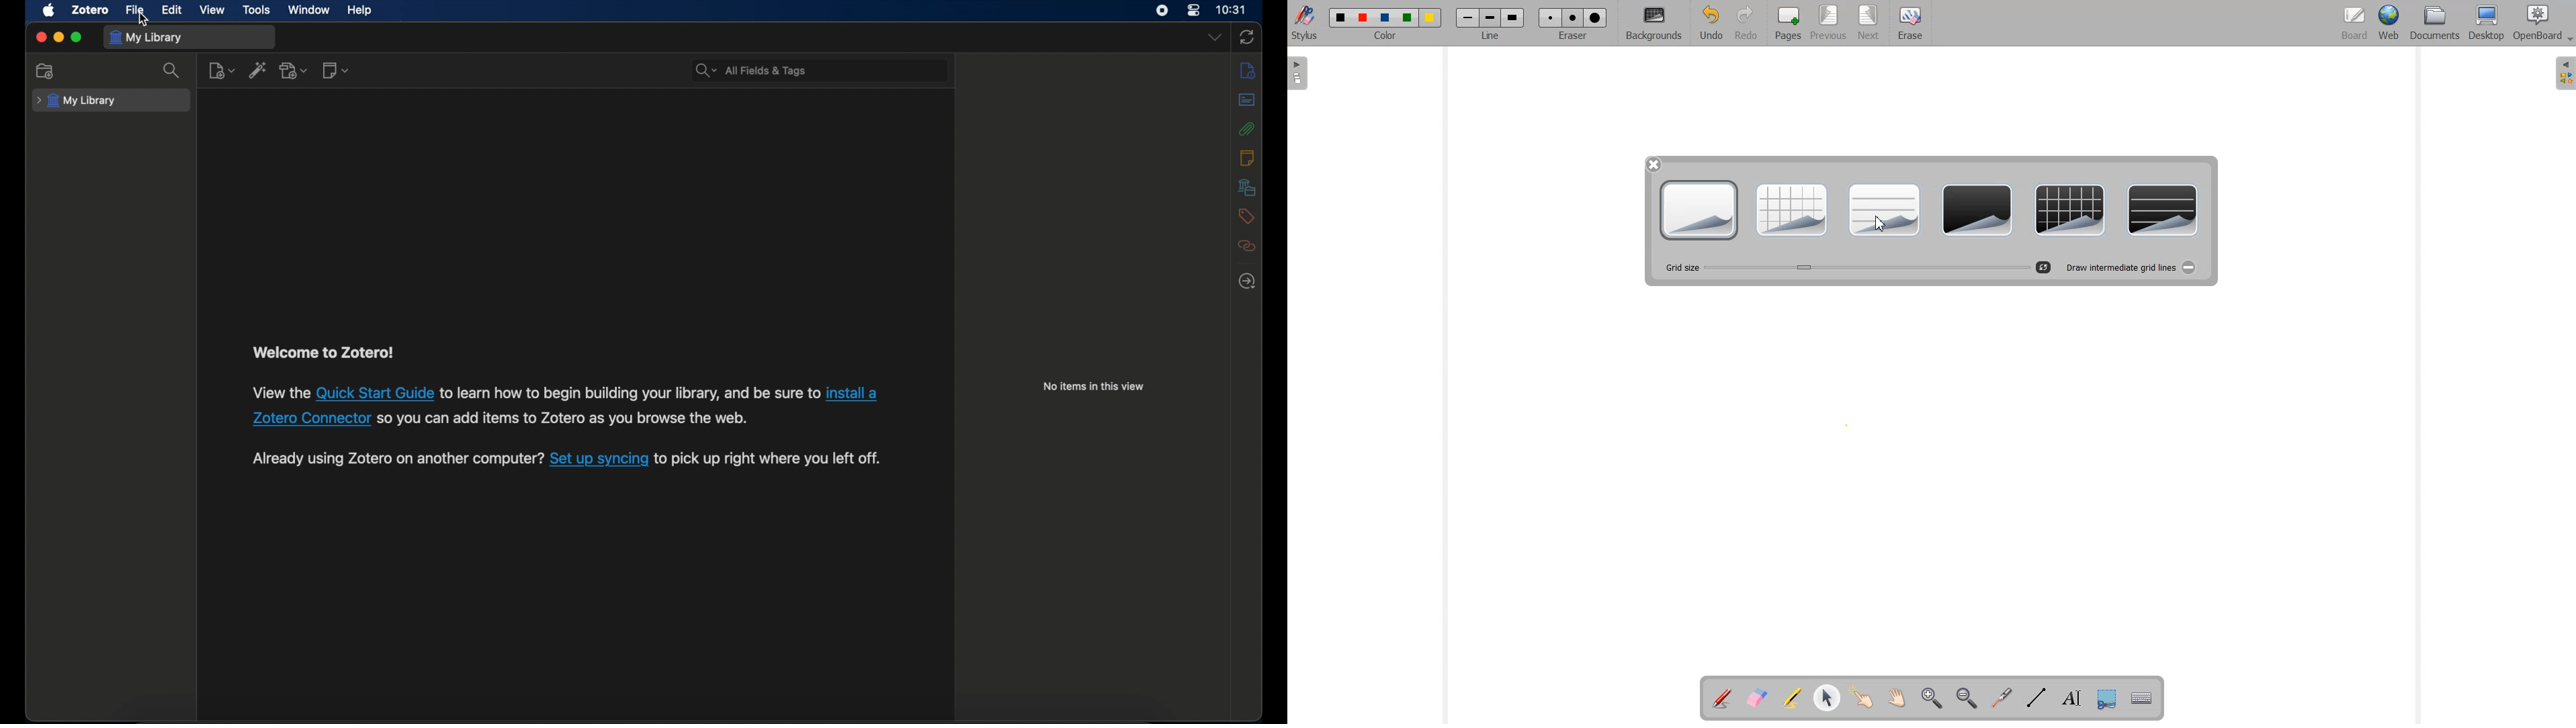 This screenshot has height=728, width=2576. I want to click on , so click(630, 393).